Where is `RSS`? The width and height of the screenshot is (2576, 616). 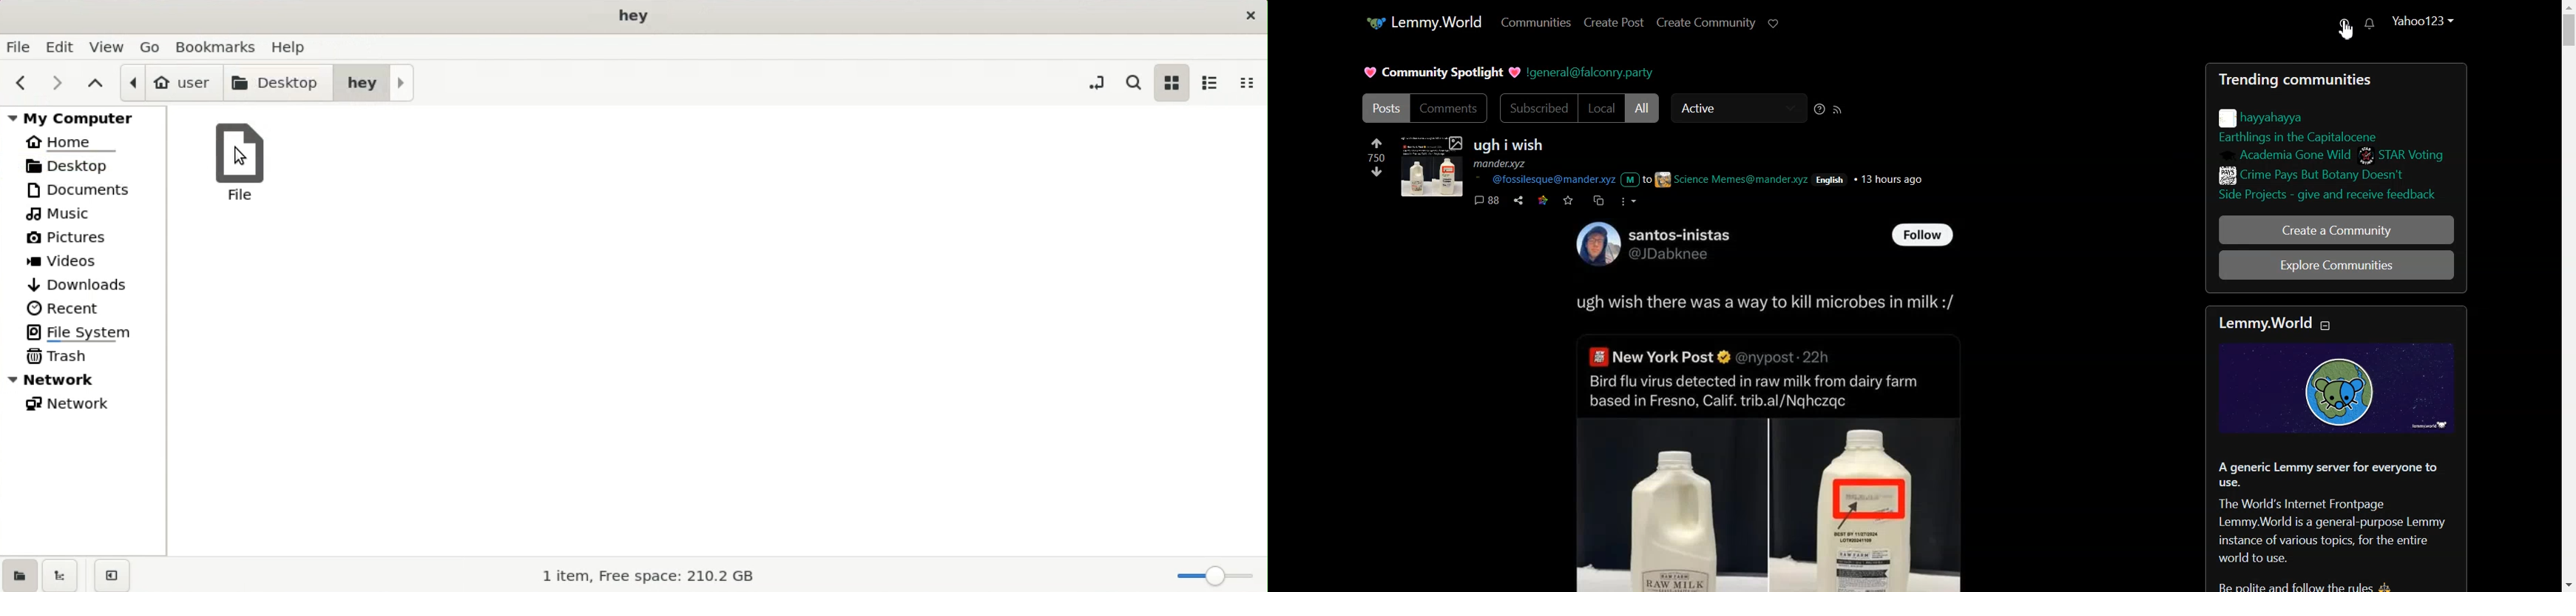 RSS is located at coordinates (1838, 108).